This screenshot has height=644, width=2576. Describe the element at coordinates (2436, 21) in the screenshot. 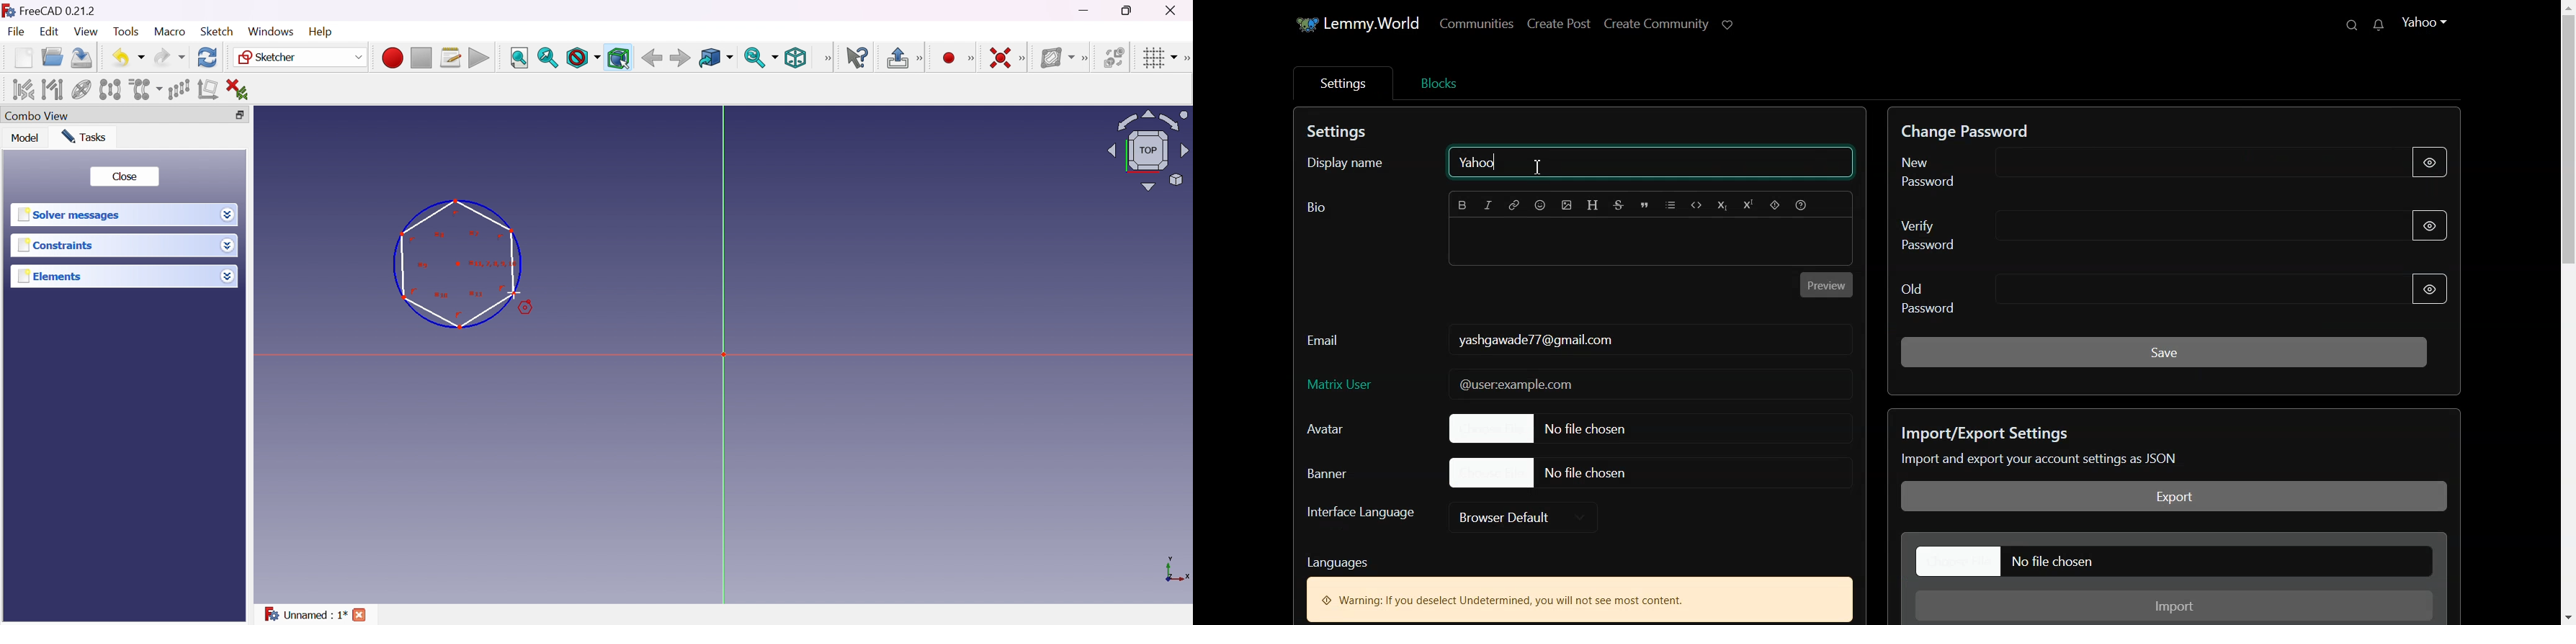

I see `Yahoo ~` at that location.